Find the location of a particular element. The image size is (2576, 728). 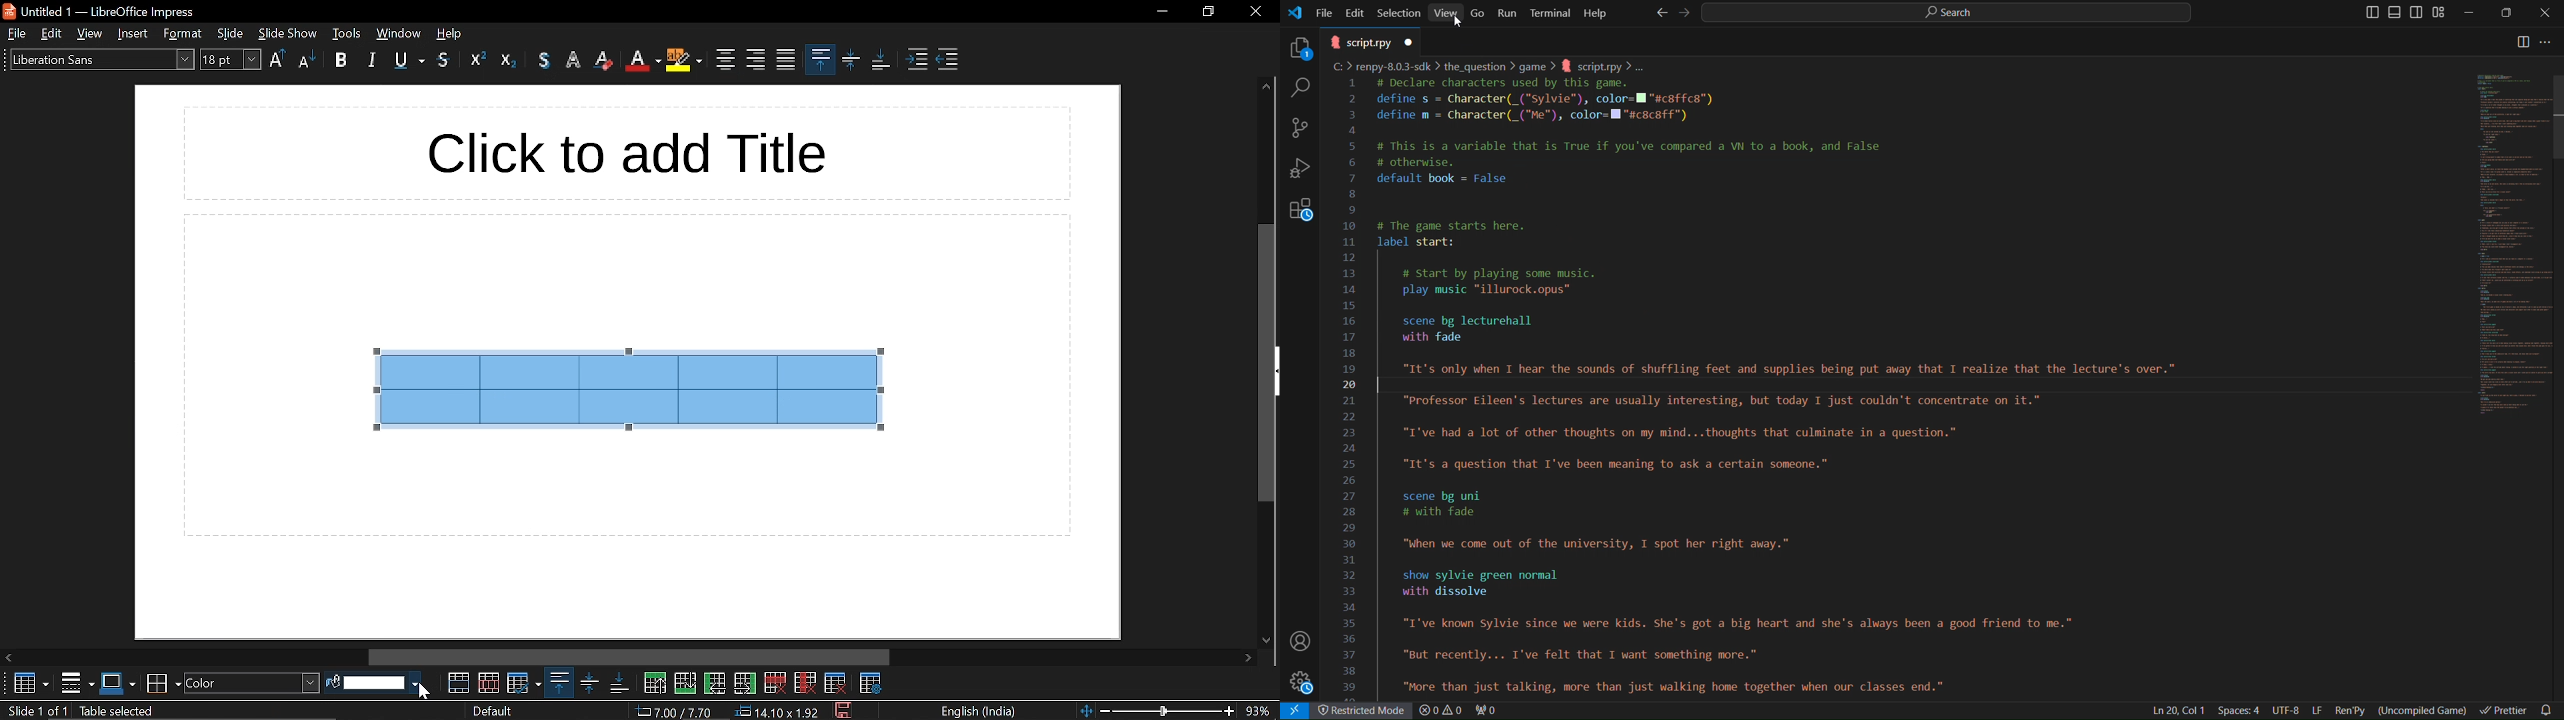

horizontal scrollbar is located at coordinates (626, 657).